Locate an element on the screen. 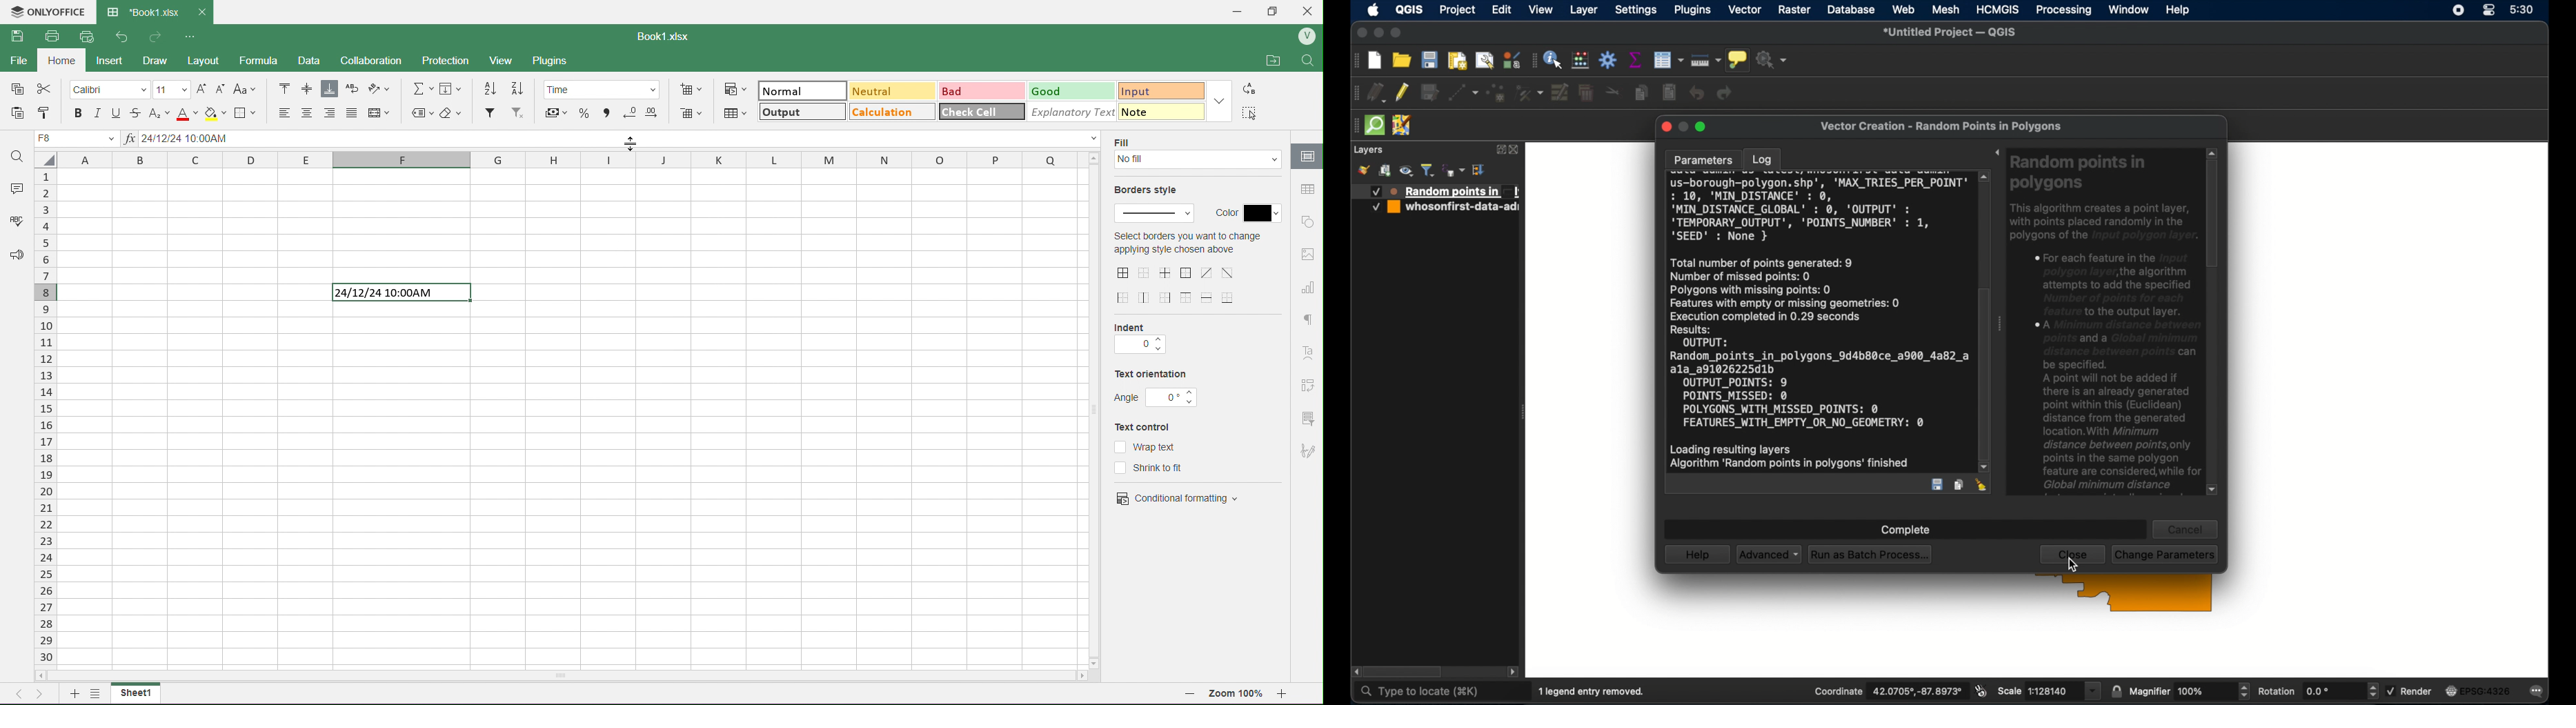 The image size is (2576, 728). Decrement Font Size is located at coordinates (221, 88).